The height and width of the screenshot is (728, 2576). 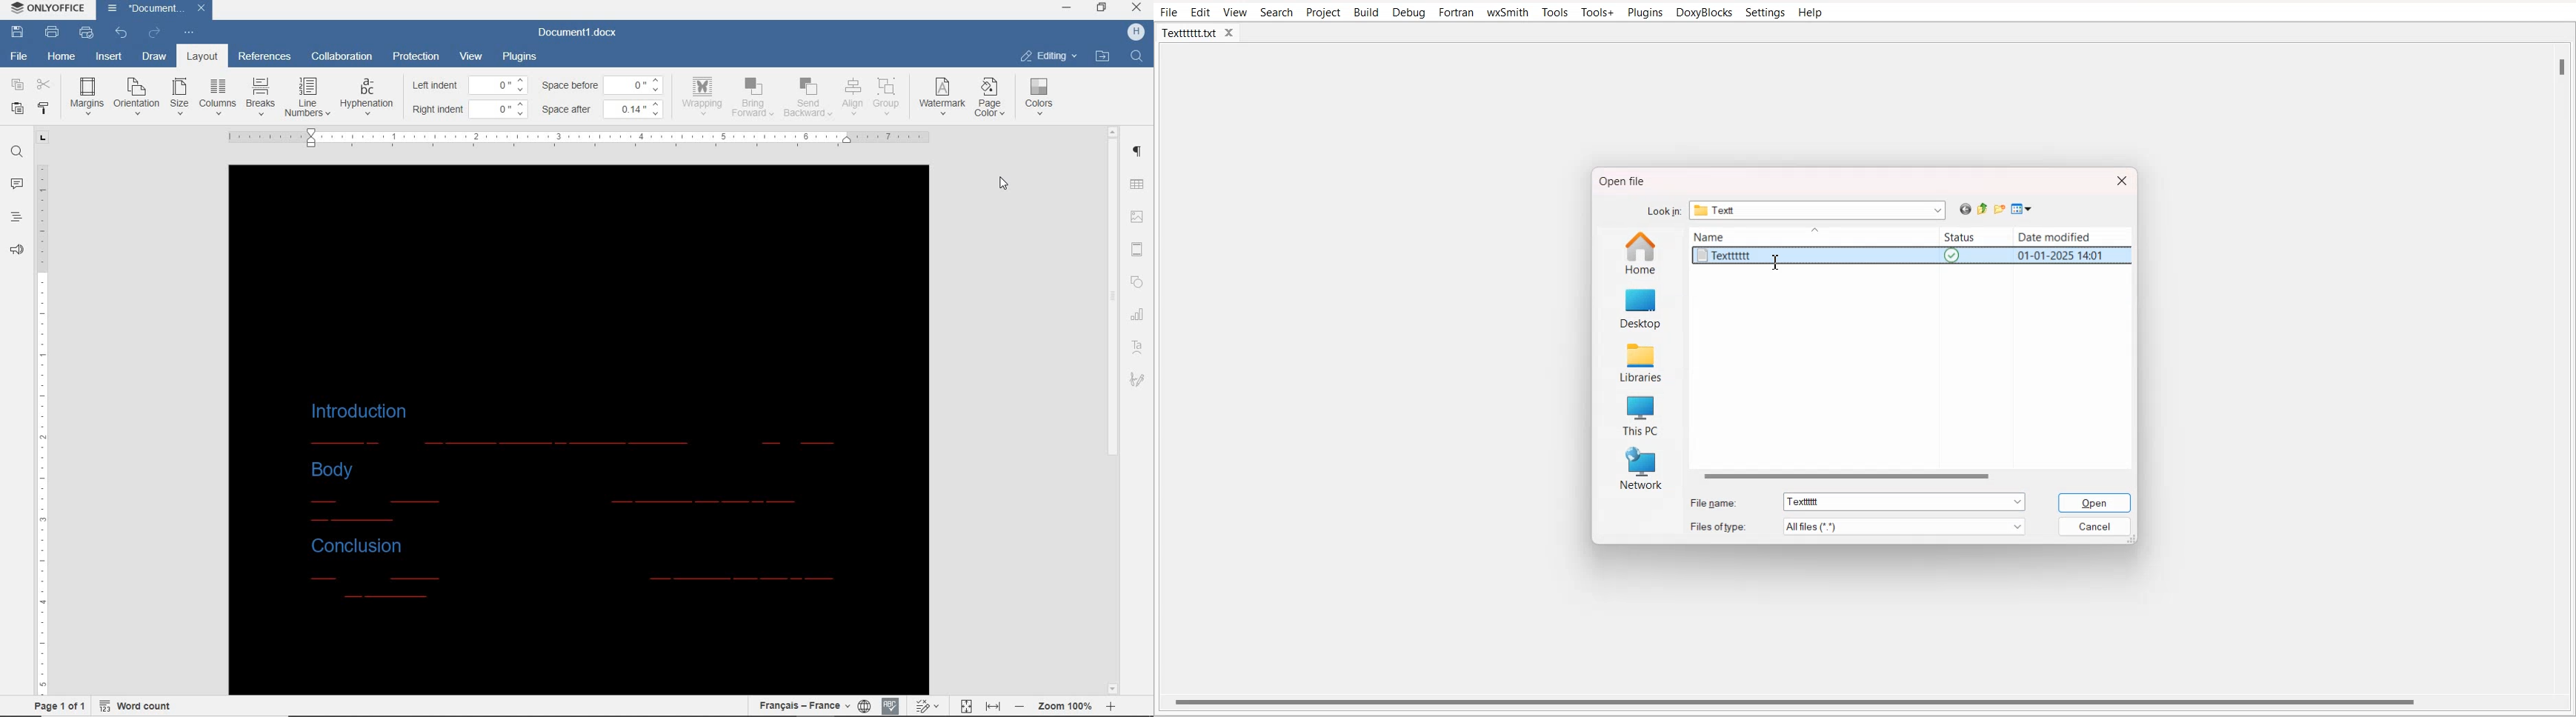 What do you see at coordinates (1908, 256) in the screenshot?
I see `Textttttt text file` at bounding box center [1908, 256].